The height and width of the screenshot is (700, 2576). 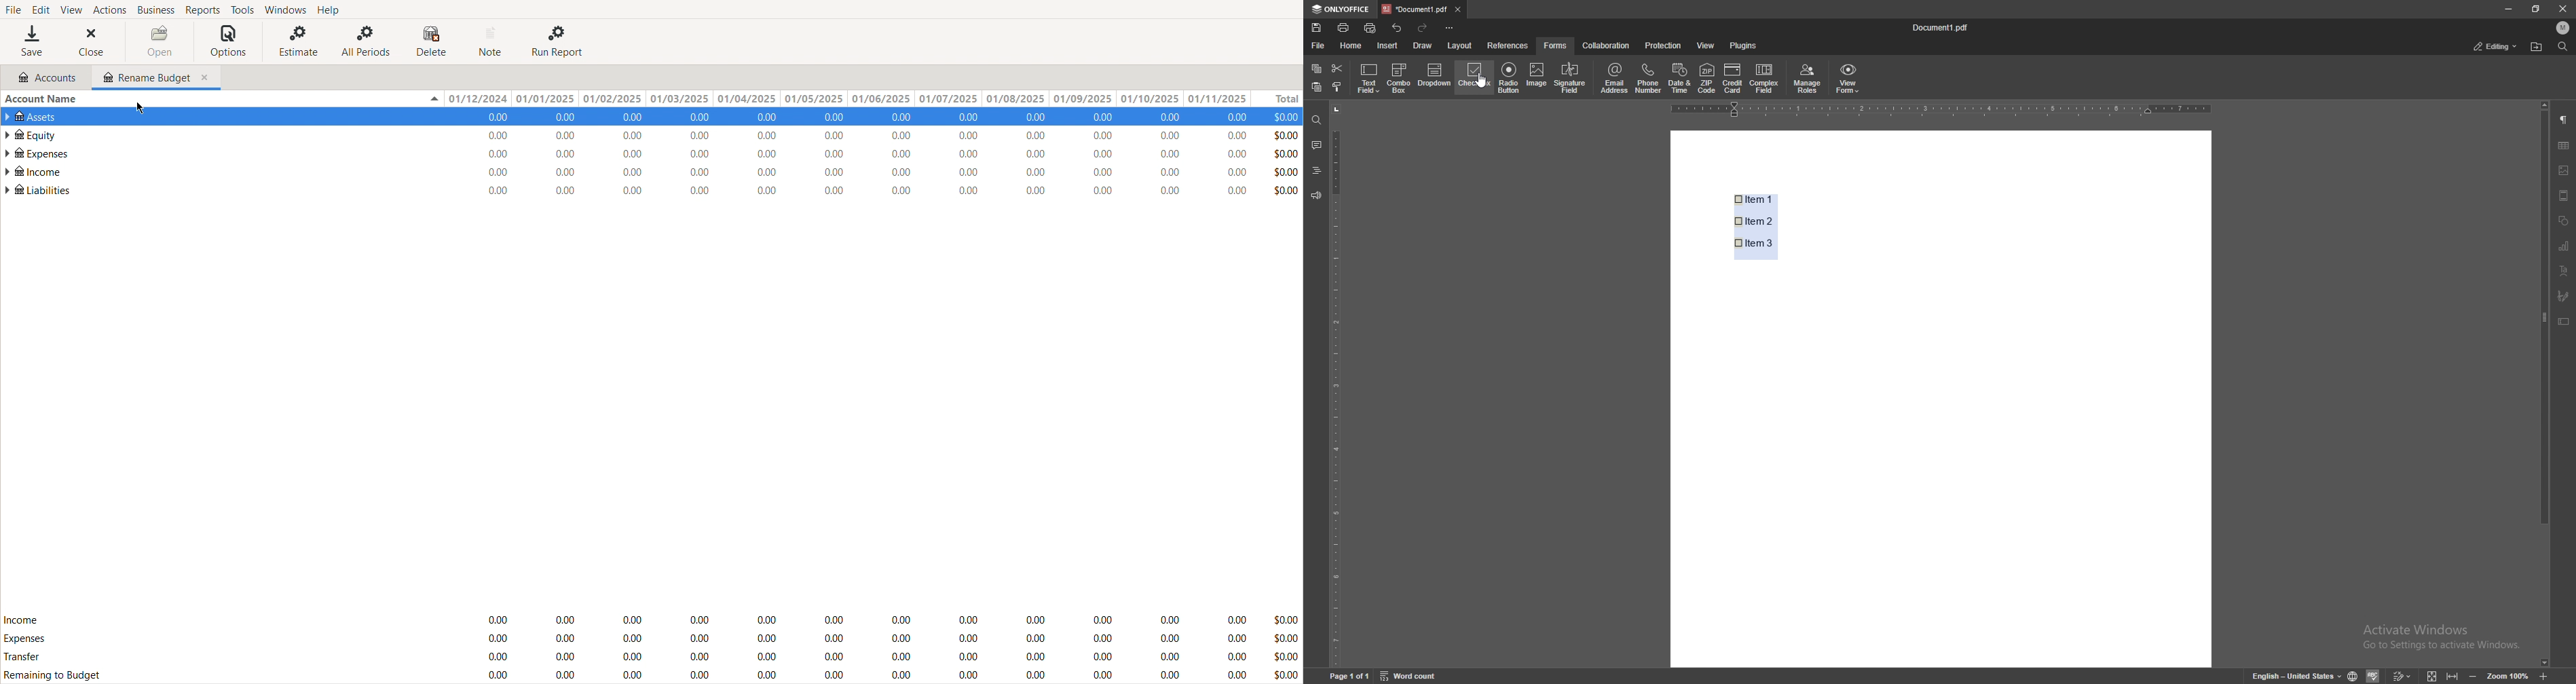 What do you see at coordinates (332, 10) in the screenshot?
I see `Help` at bounding box center [332, 10].